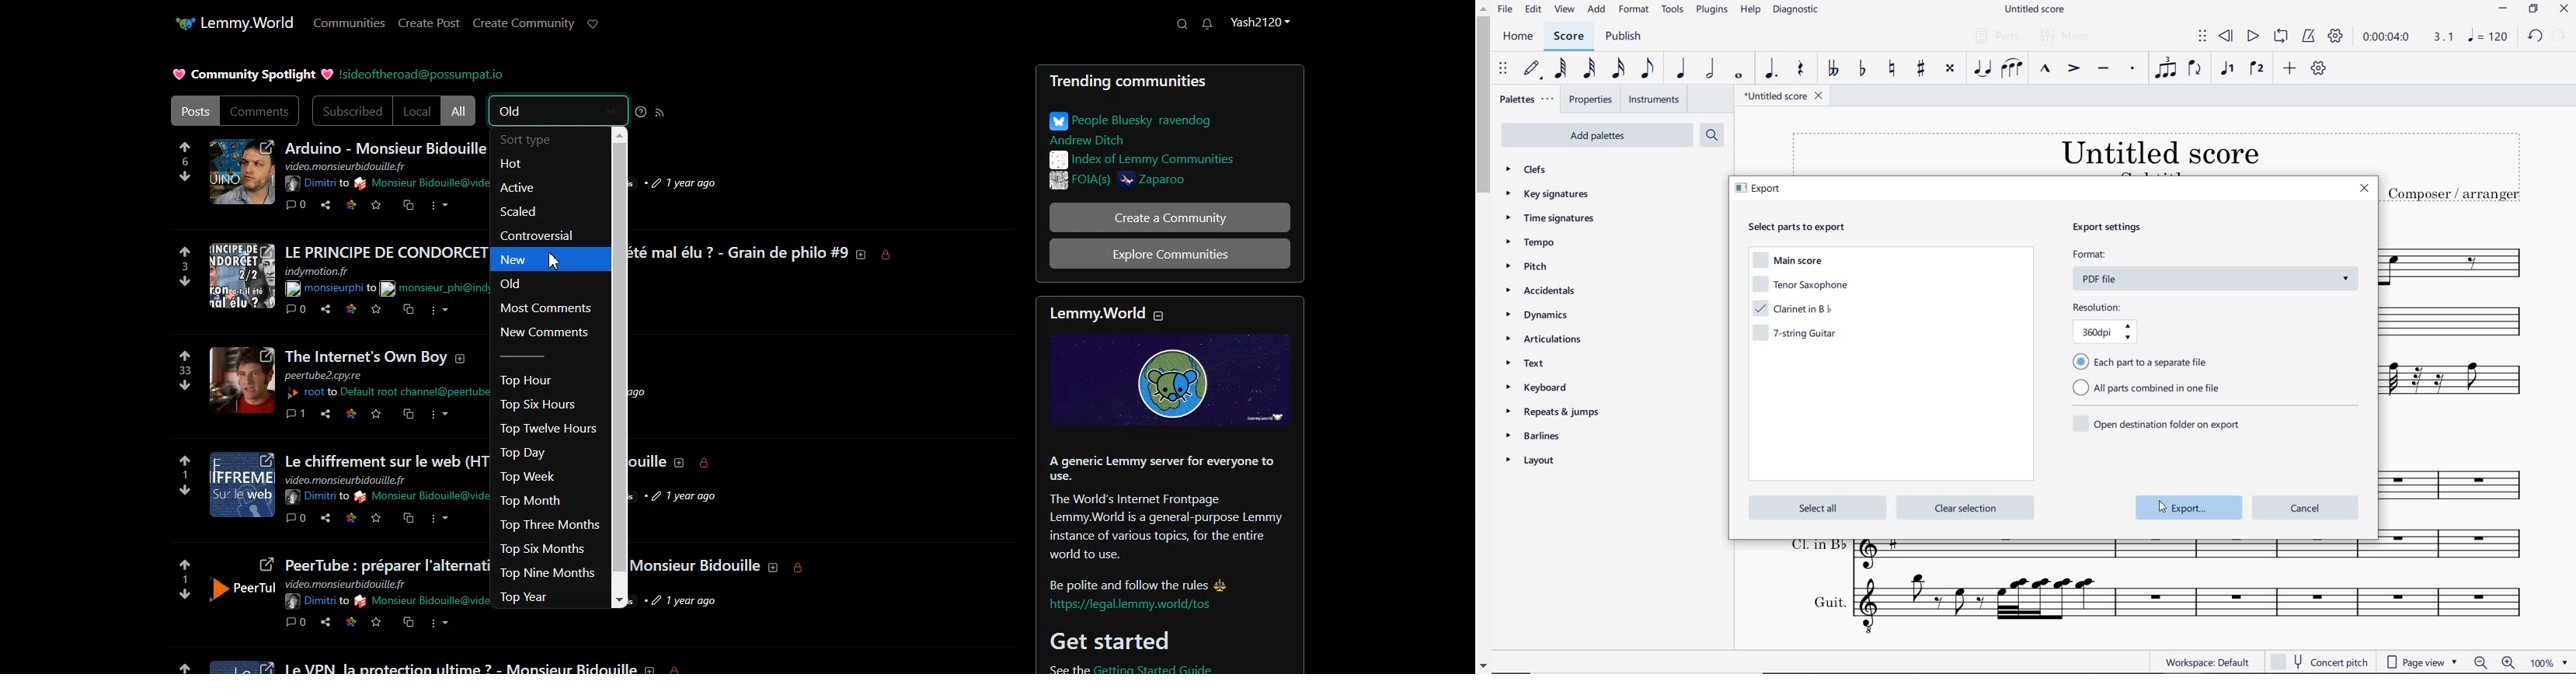 The width and height of the screenshot is (2576, 700). What do you see at coordinates (1170, 253) in the screenshot?
I see `Explore Communities` at bounding box center [1170, 253].